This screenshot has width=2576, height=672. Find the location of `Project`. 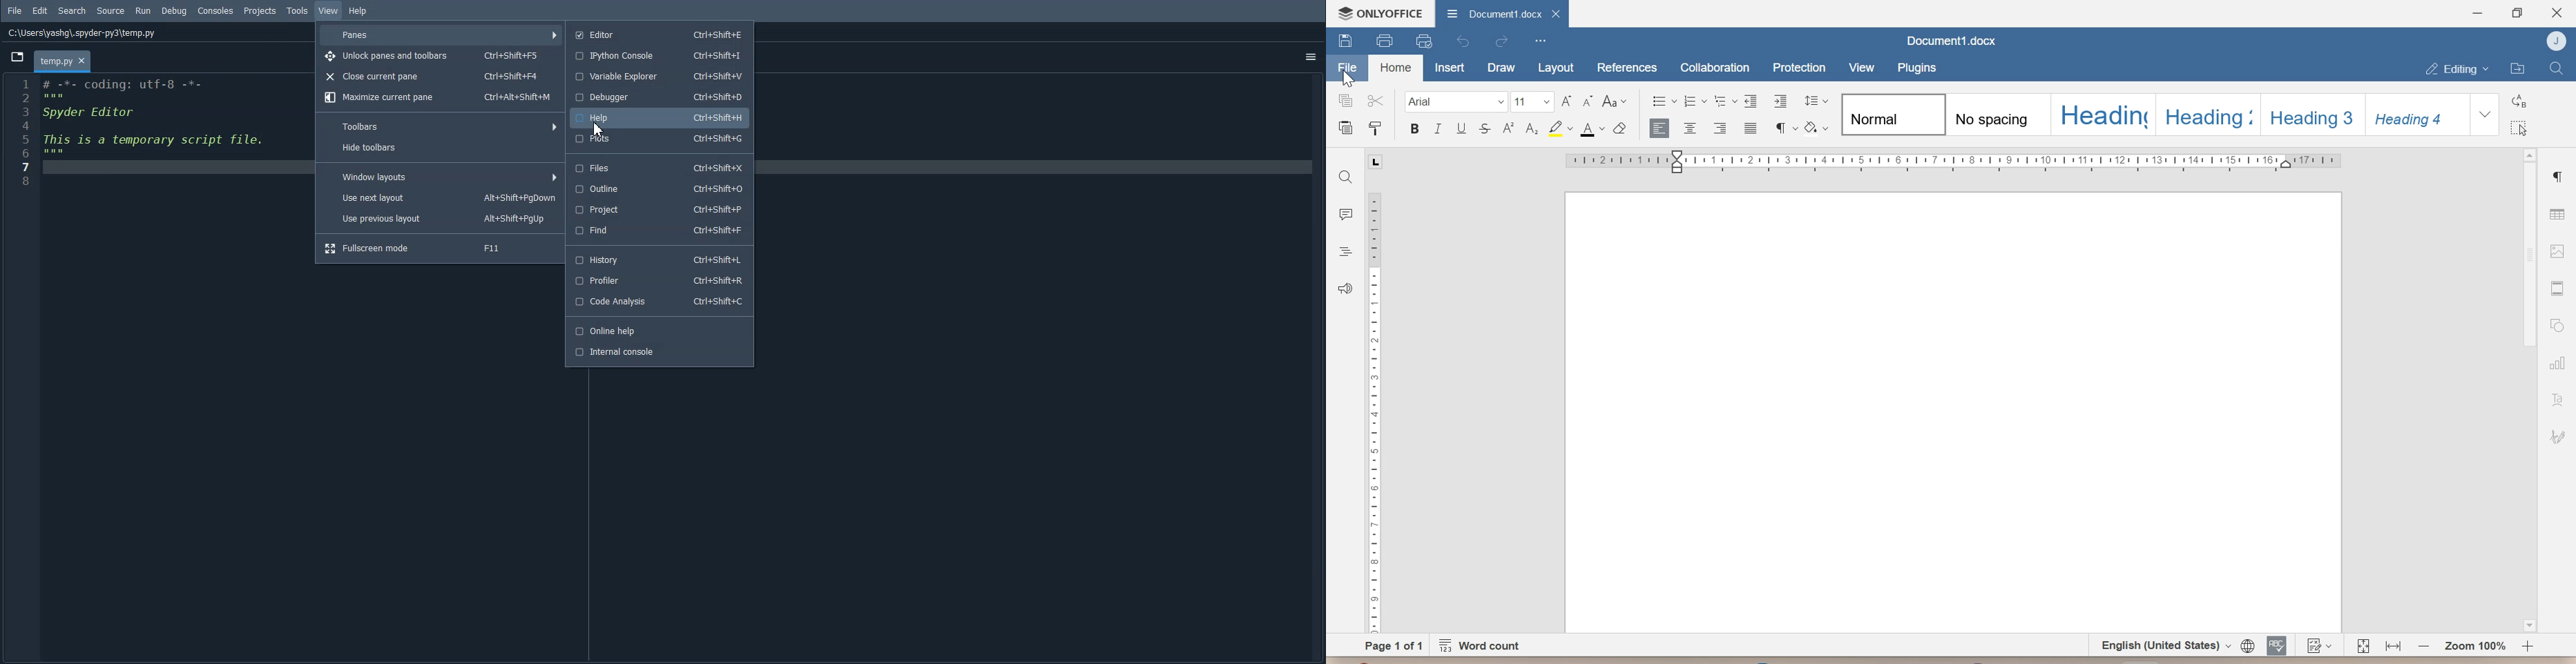

Project is located at coordinates (660, 211).